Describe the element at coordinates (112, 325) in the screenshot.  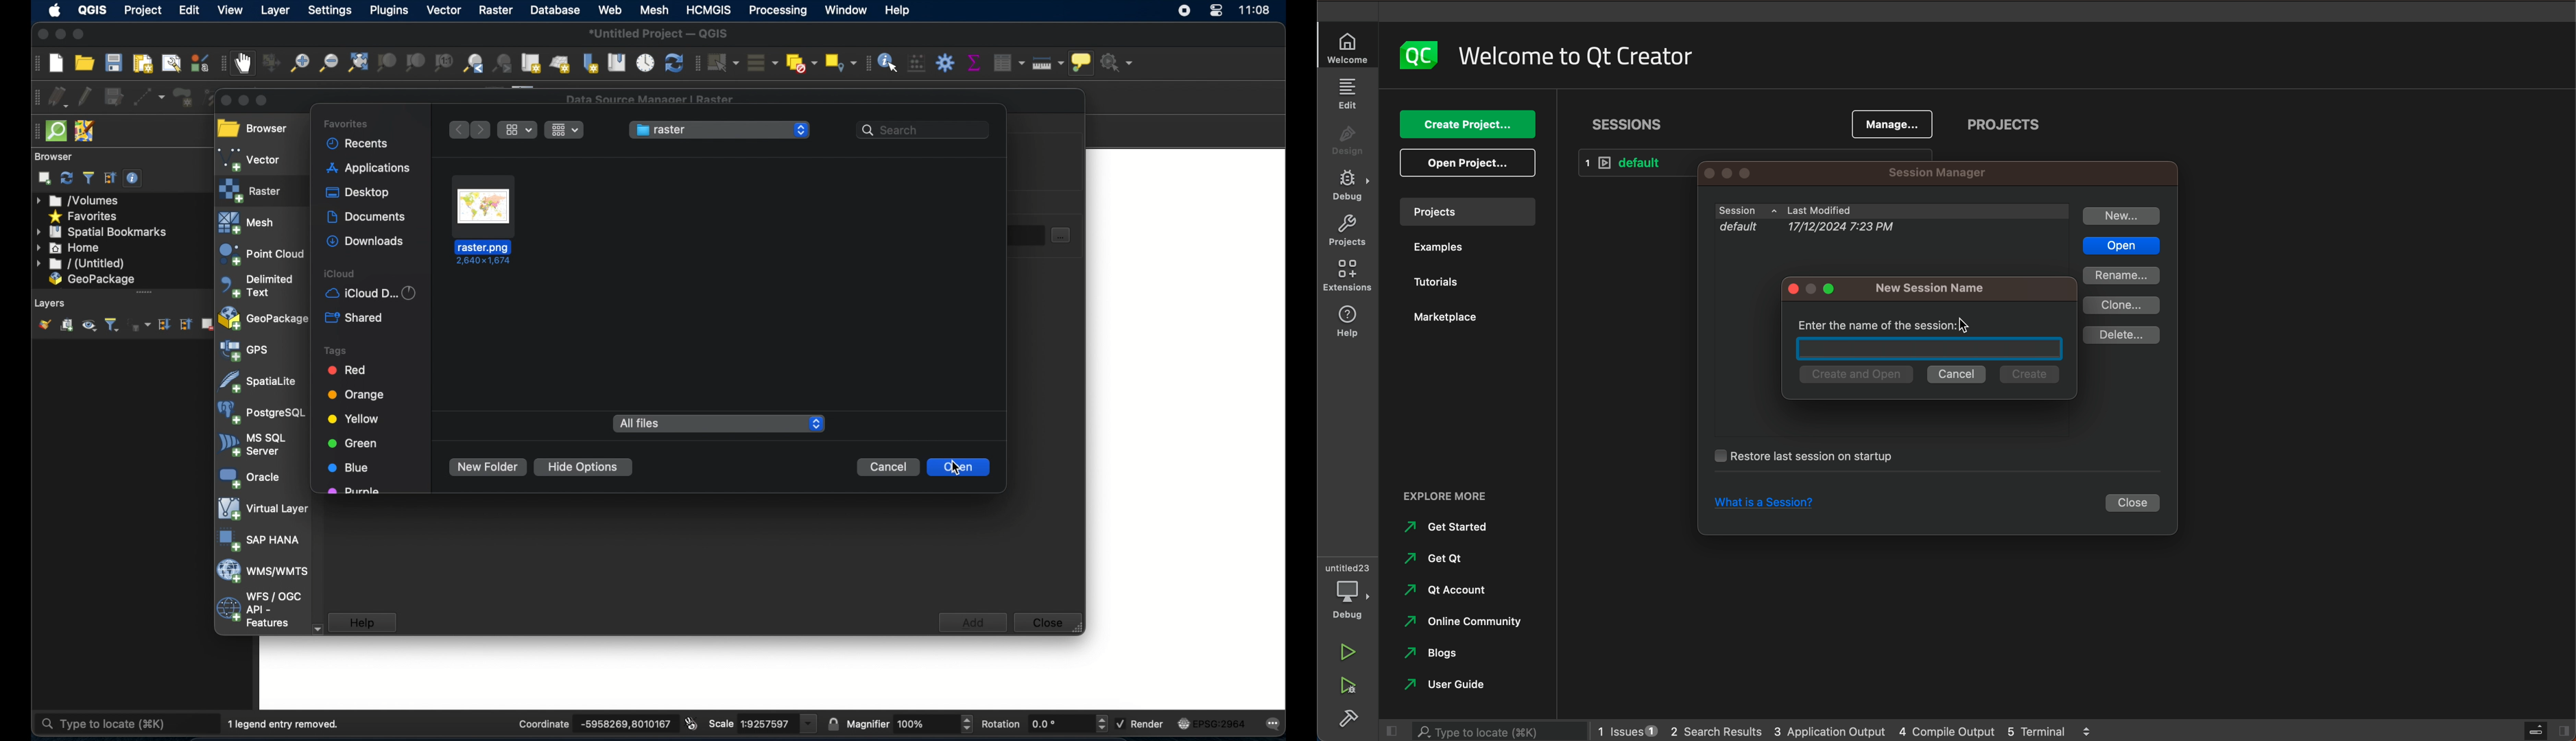
I see `filter layer` at that location.